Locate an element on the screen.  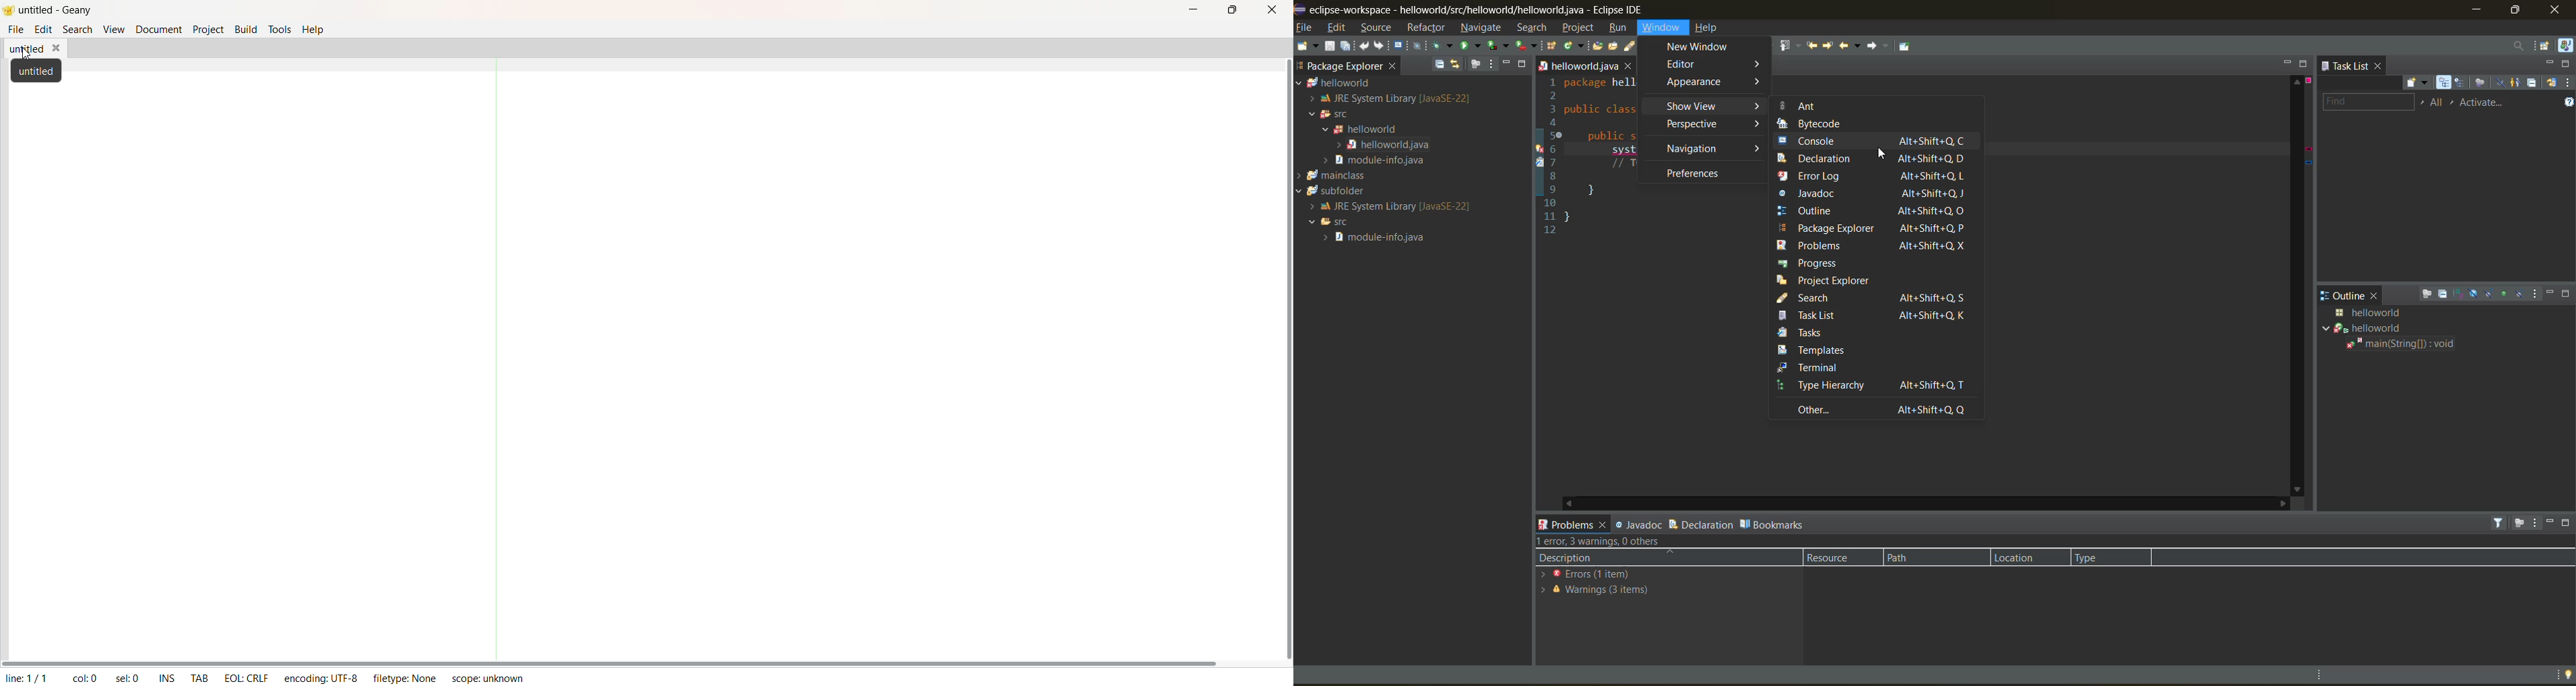
java is located at coordinates (2566, 47).